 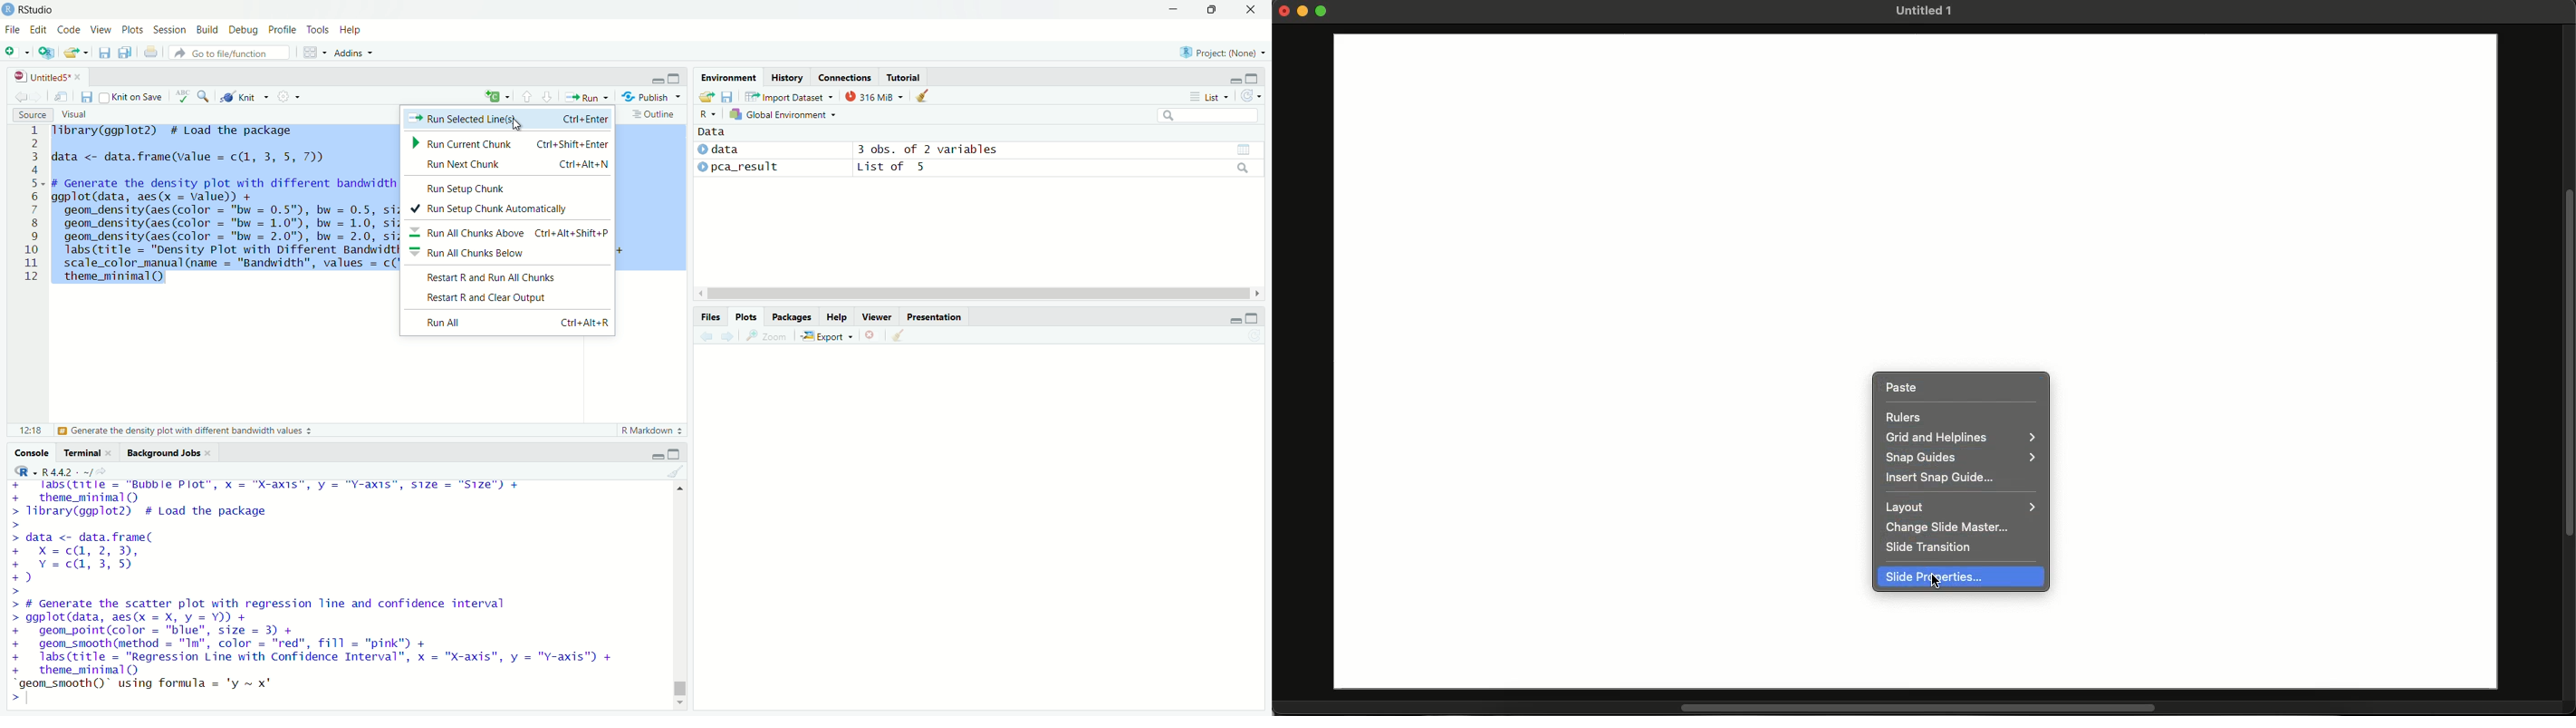 What do you see at coordinates (70, 52) in the screenshot?
I see `Open an existing file` at bounding box center [70, 52].